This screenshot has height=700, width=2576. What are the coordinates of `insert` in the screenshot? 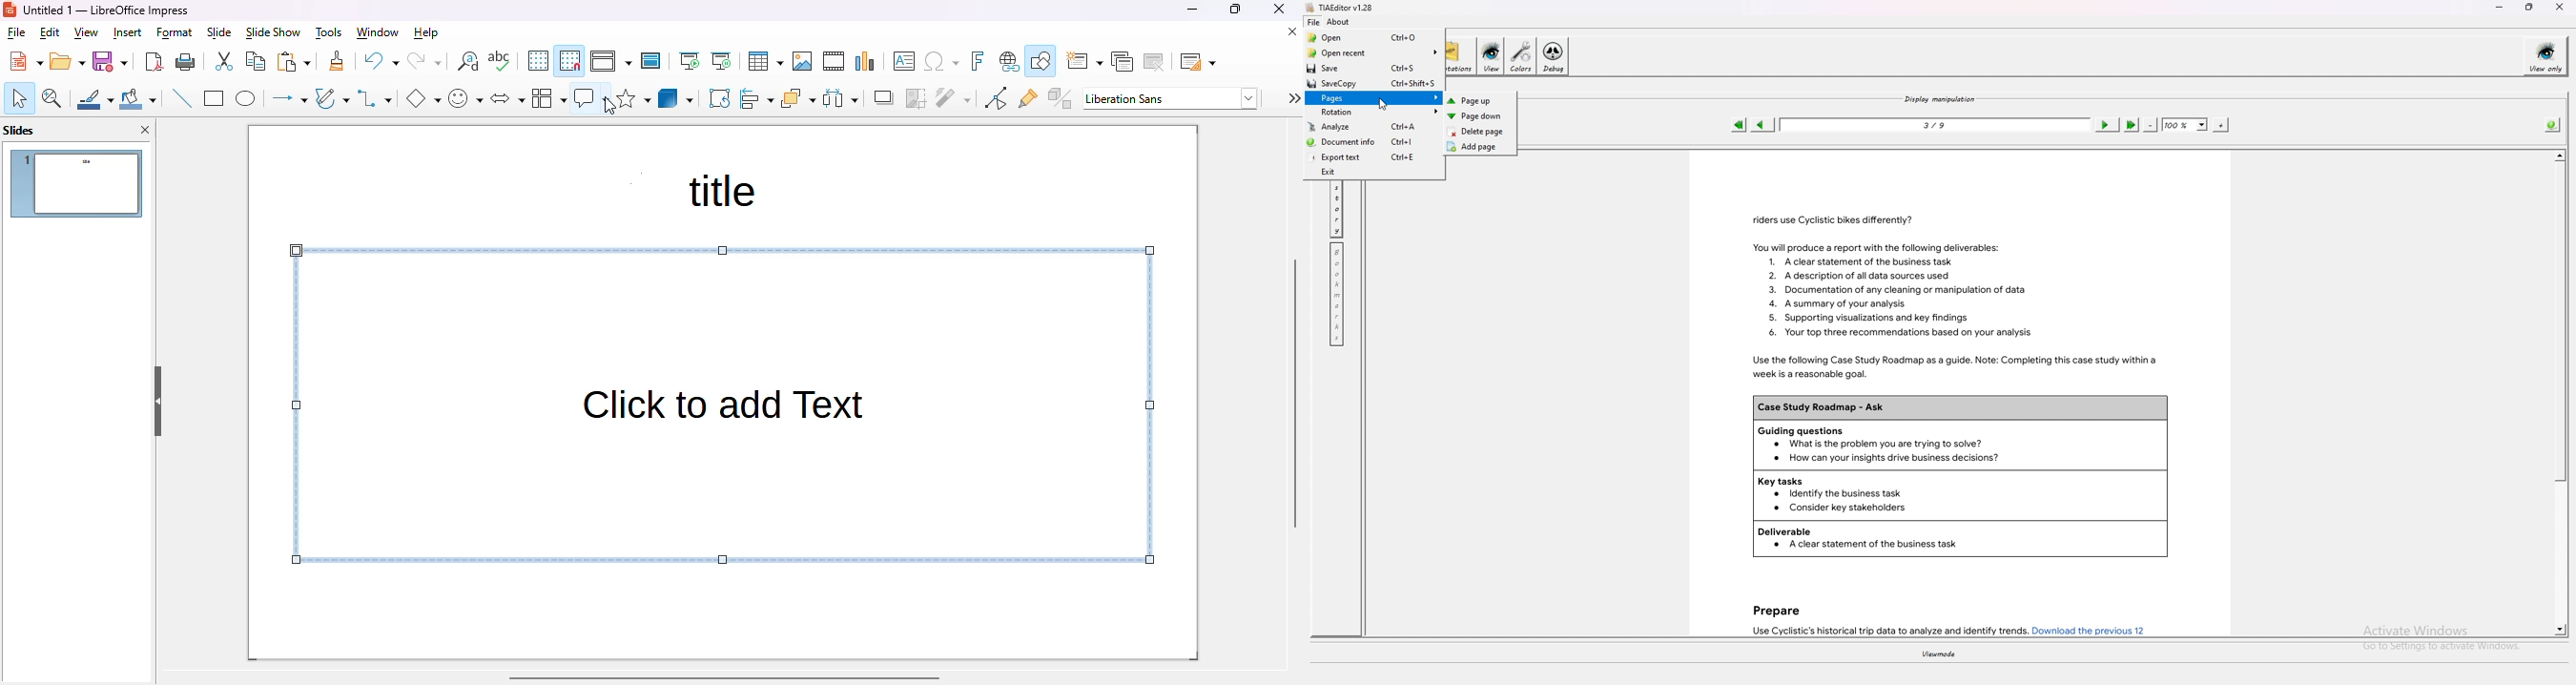 It's located at (128, 33).